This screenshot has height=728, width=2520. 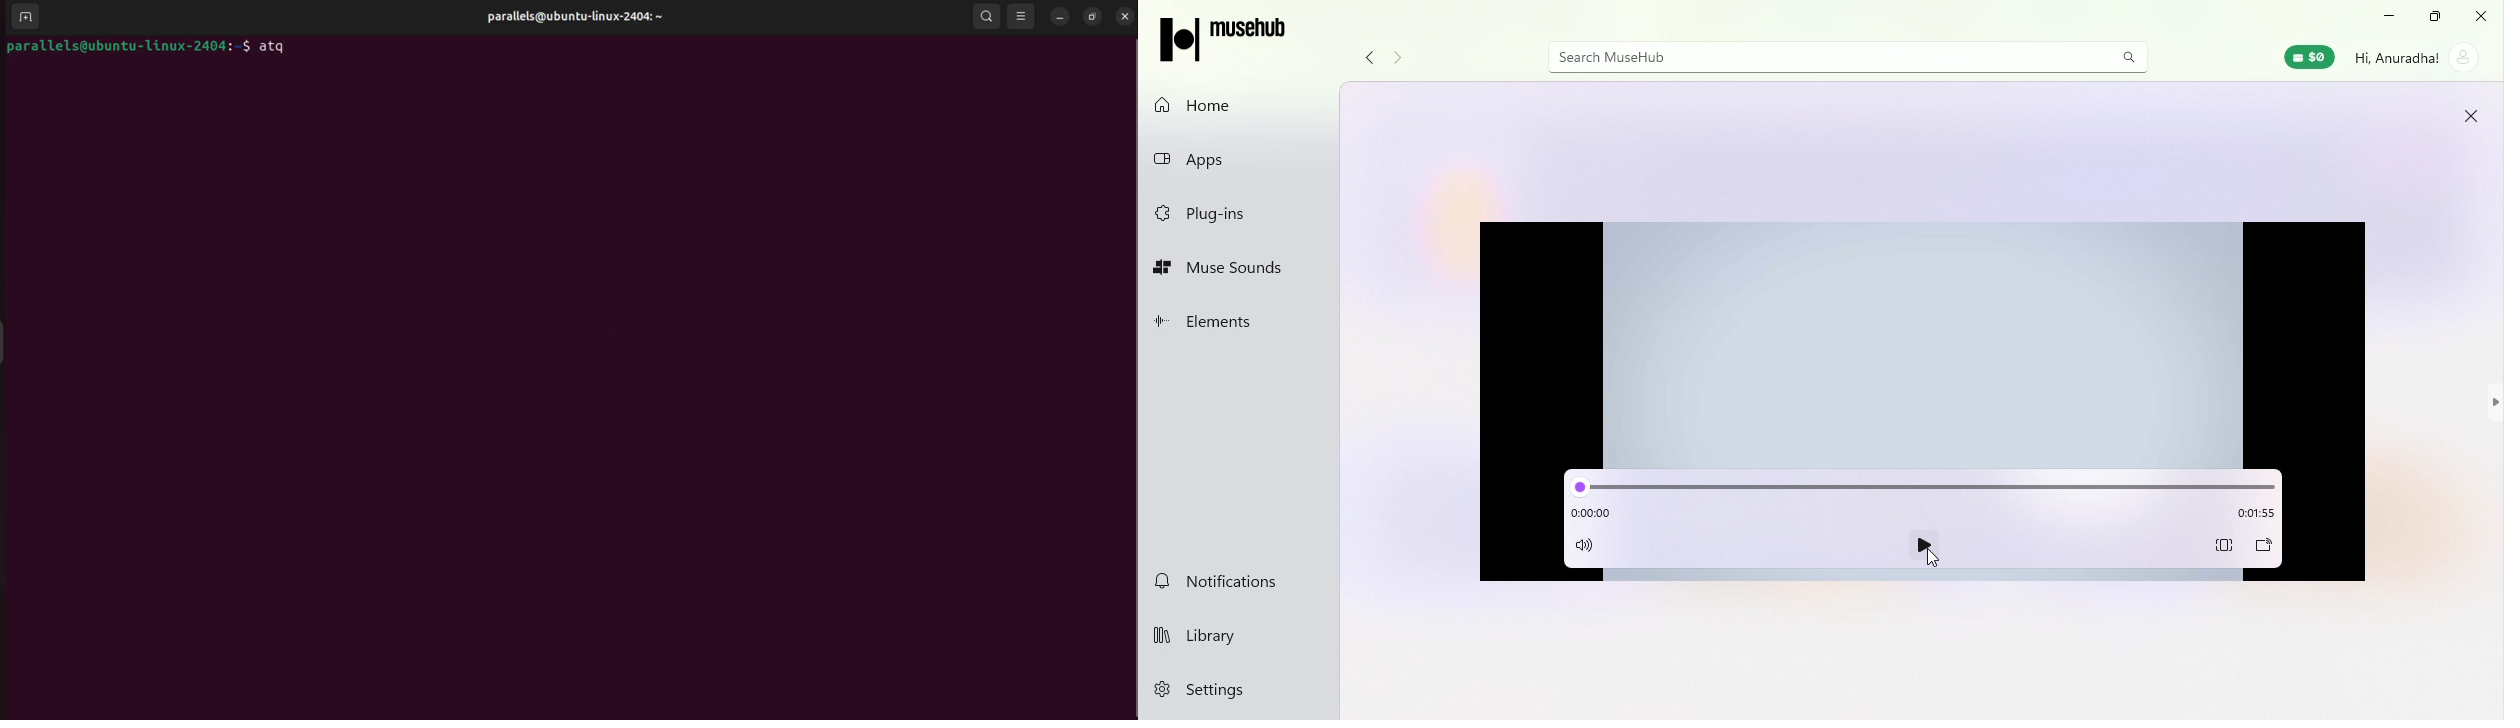 I want to click on play, so click(x=1923, y=544).